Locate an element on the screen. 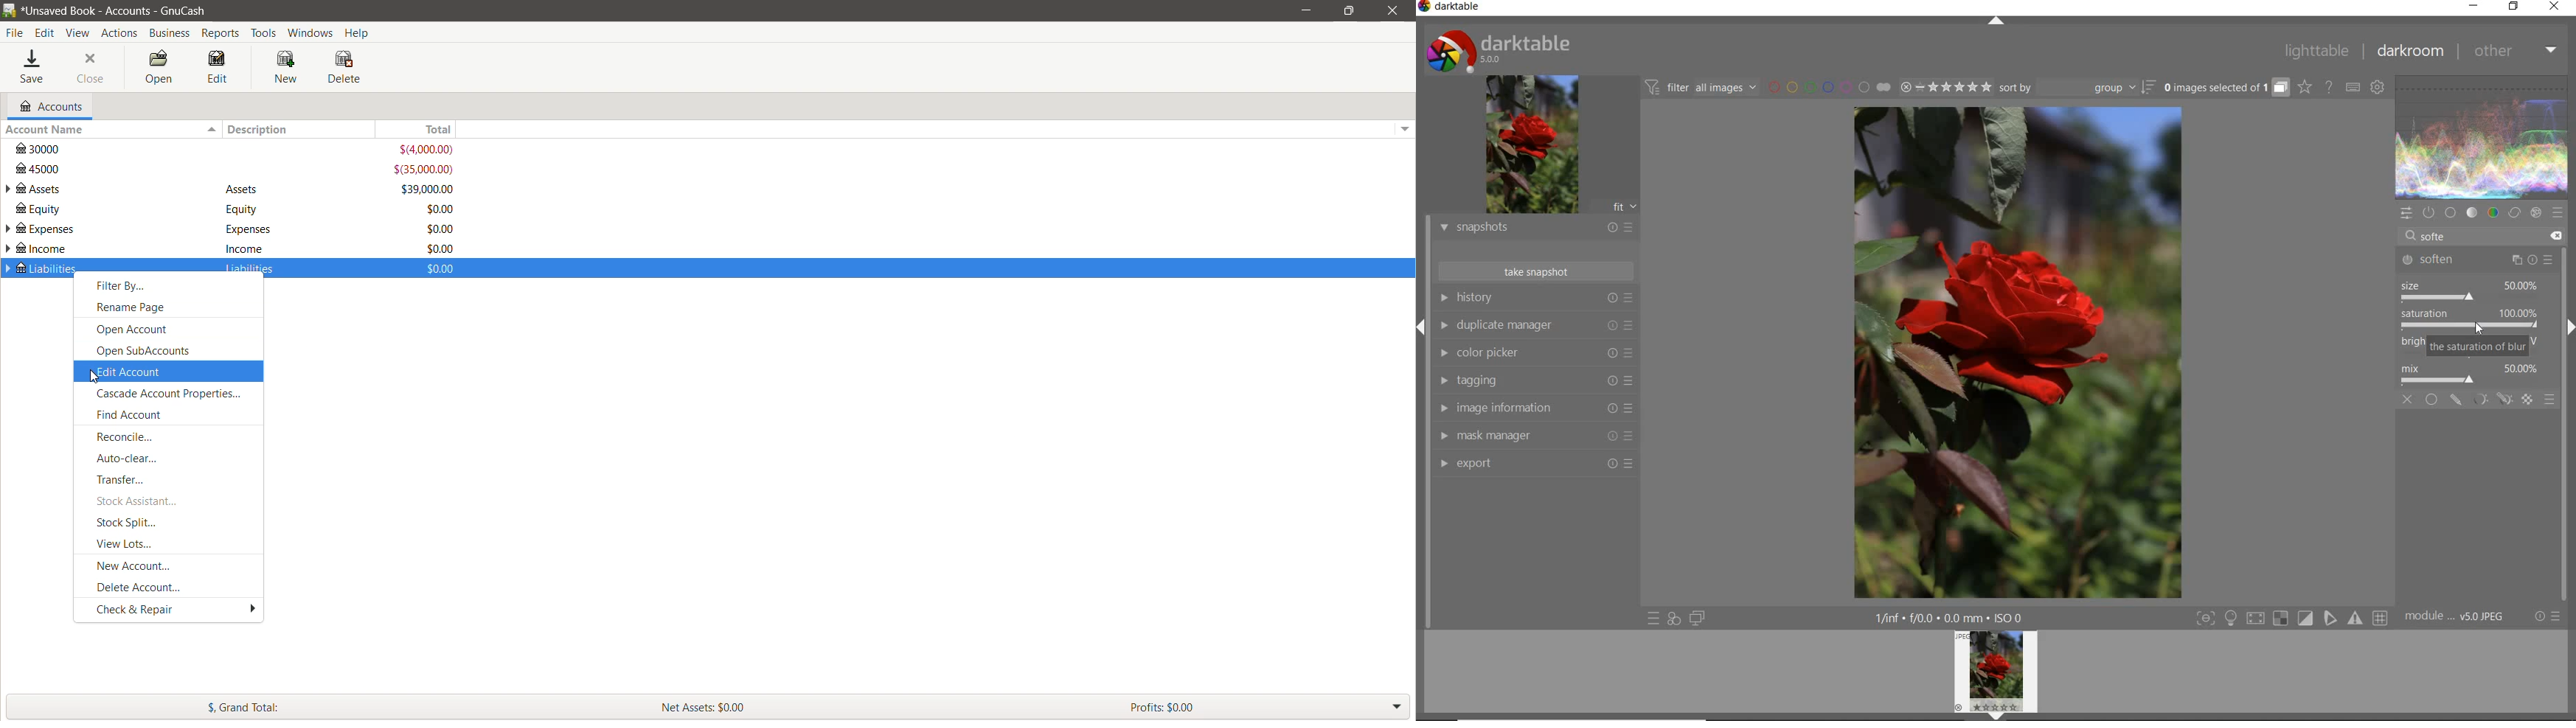 The height and width of the screenshot is (728, 2576). Open Account is located at coordinates (135, 330).